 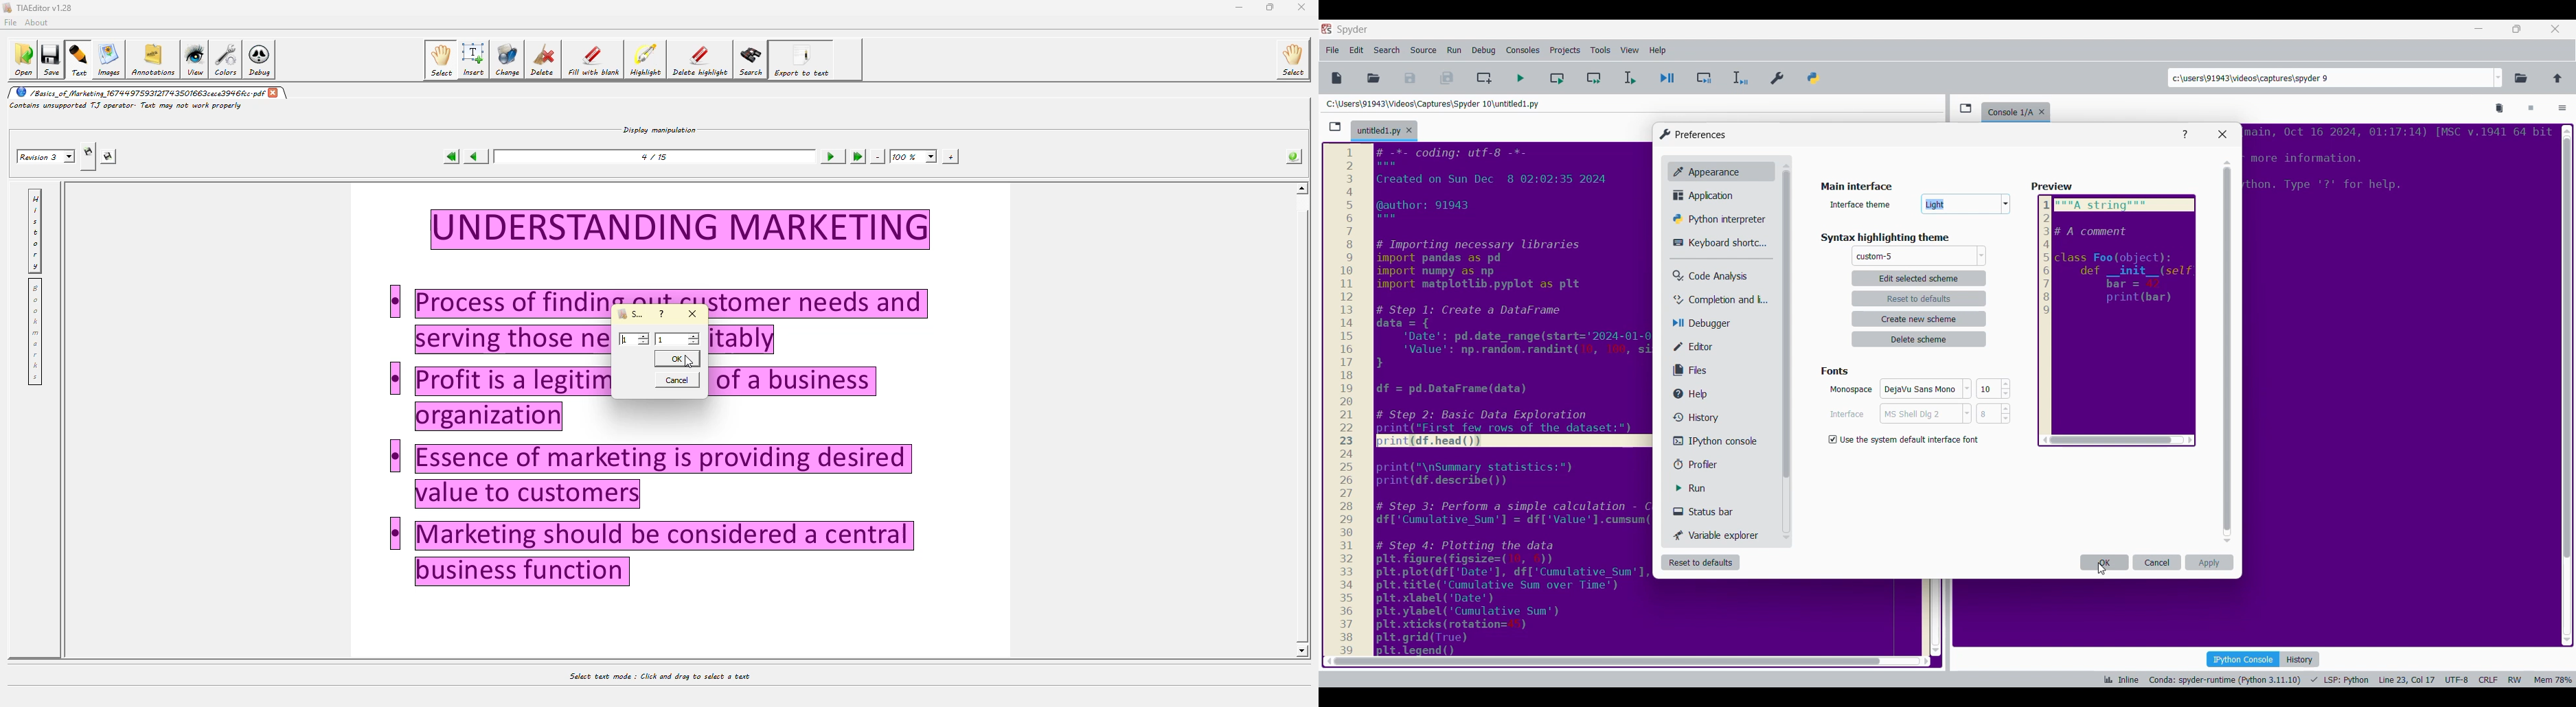 What do you see at coordinates (2566, 382) in the screenshot?
I see `scroll bar` at bounding box center [2566, 382].